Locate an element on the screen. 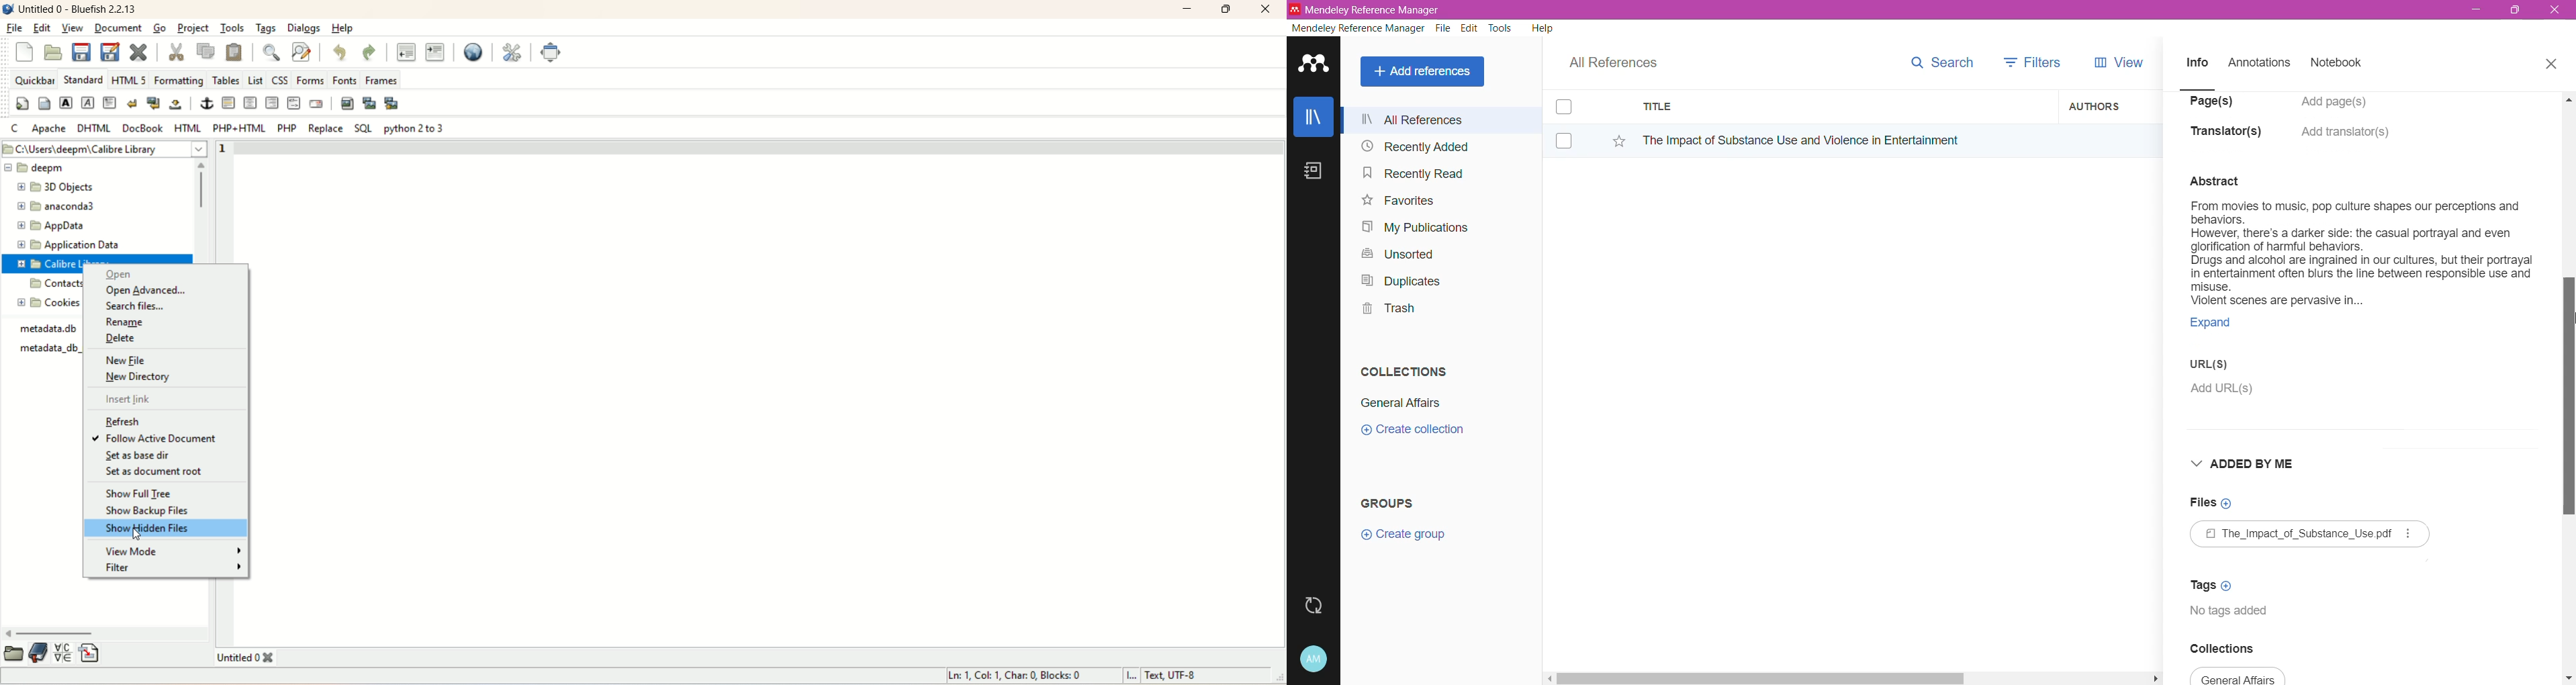  View is located at coordinates (2113, 62).